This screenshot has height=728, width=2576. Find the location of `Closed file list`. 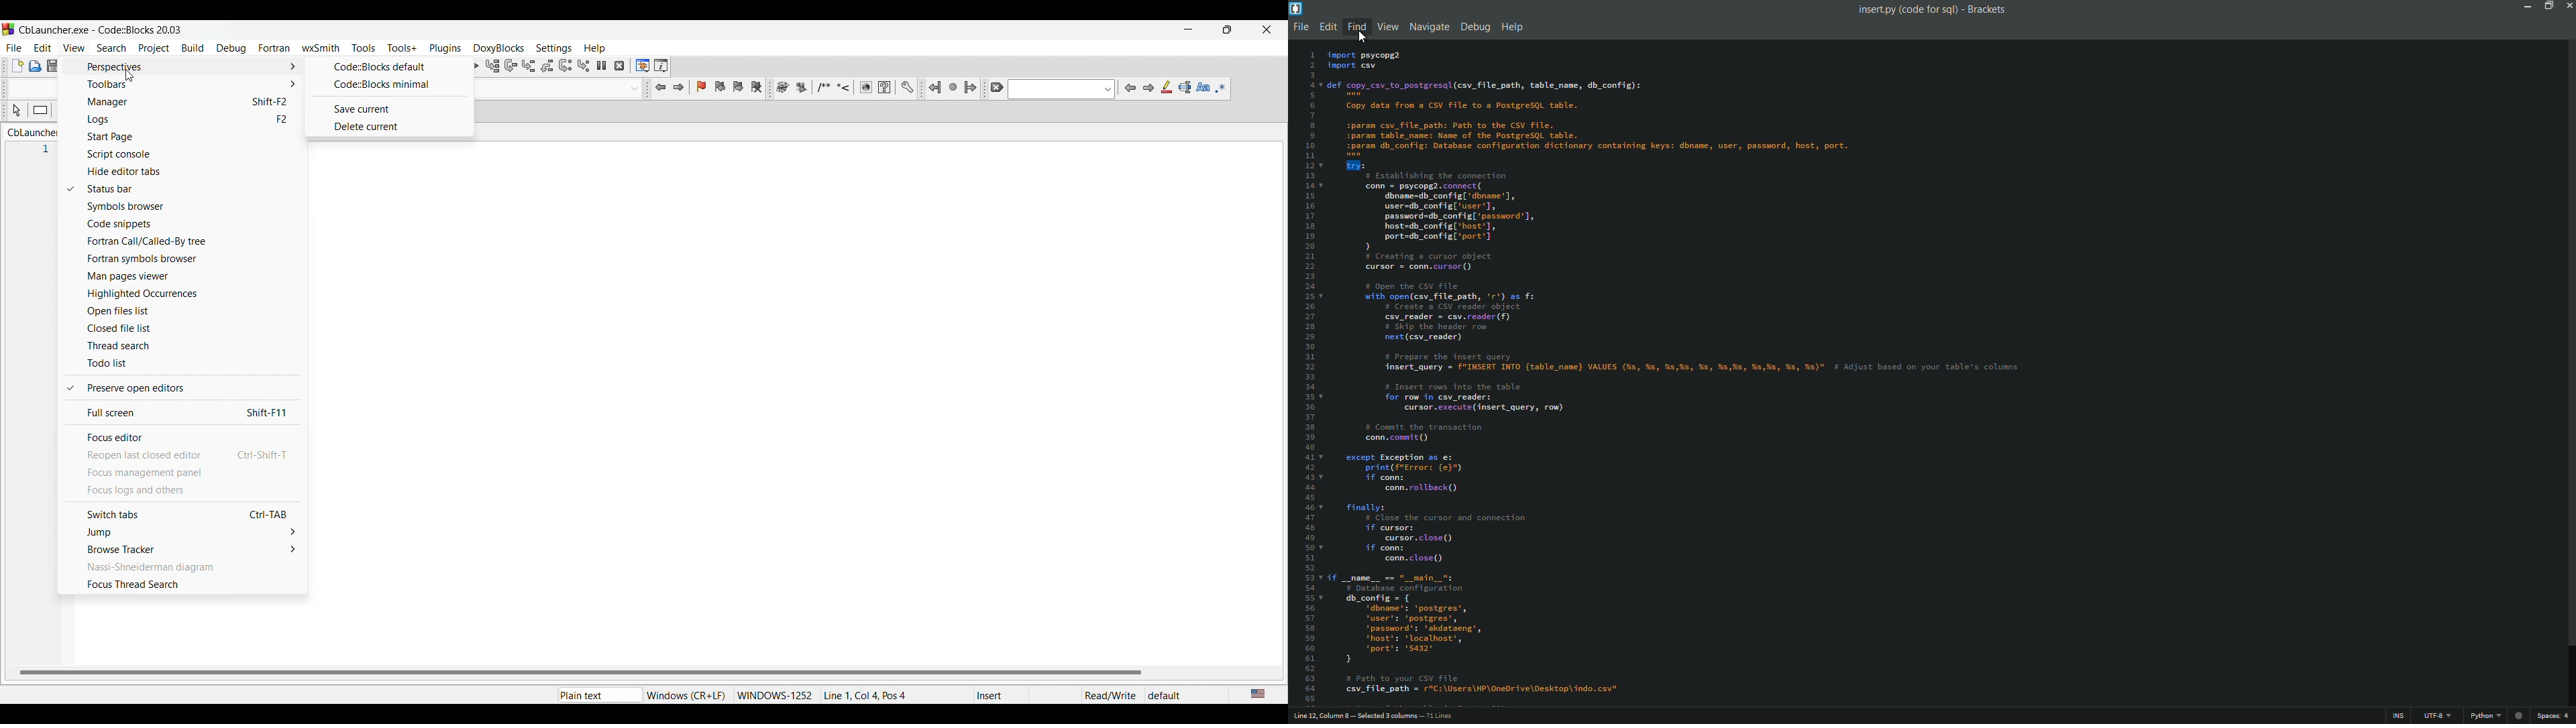

Closed file list is located at coordinates (191, 328).